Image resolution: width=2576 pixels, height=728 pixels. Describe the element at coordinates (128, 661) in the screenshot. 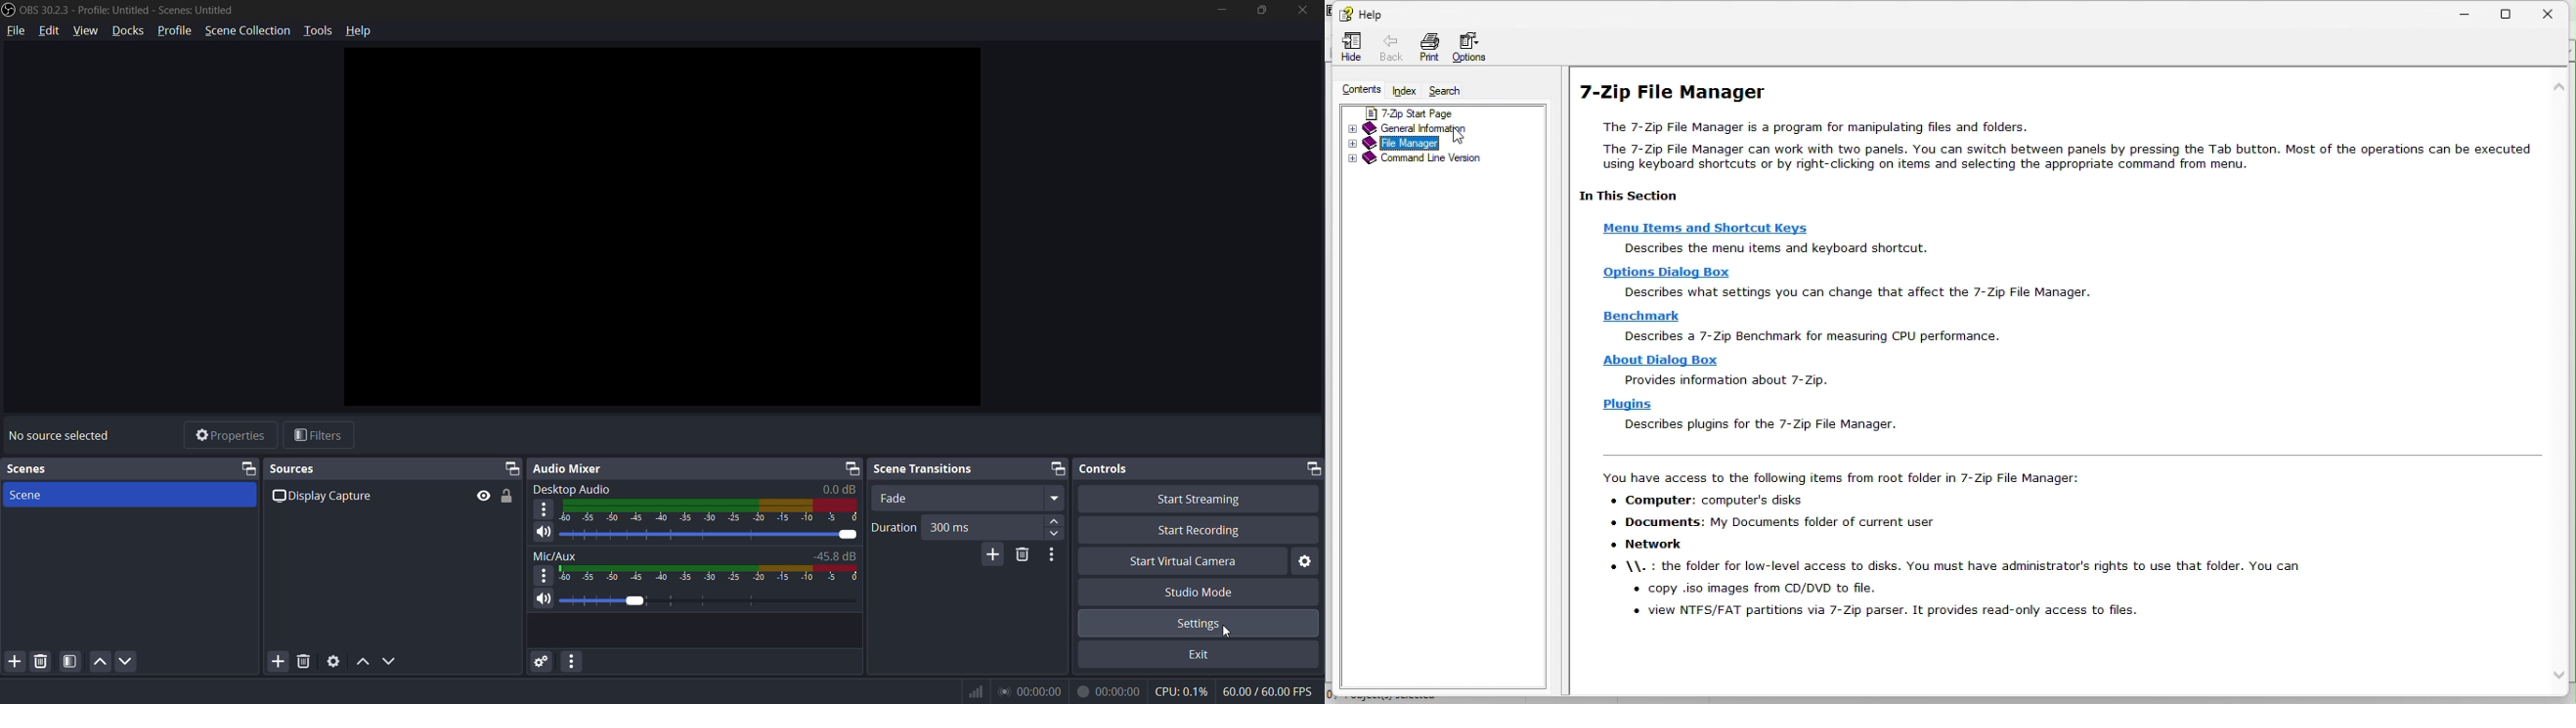

I see `move down` at that location.